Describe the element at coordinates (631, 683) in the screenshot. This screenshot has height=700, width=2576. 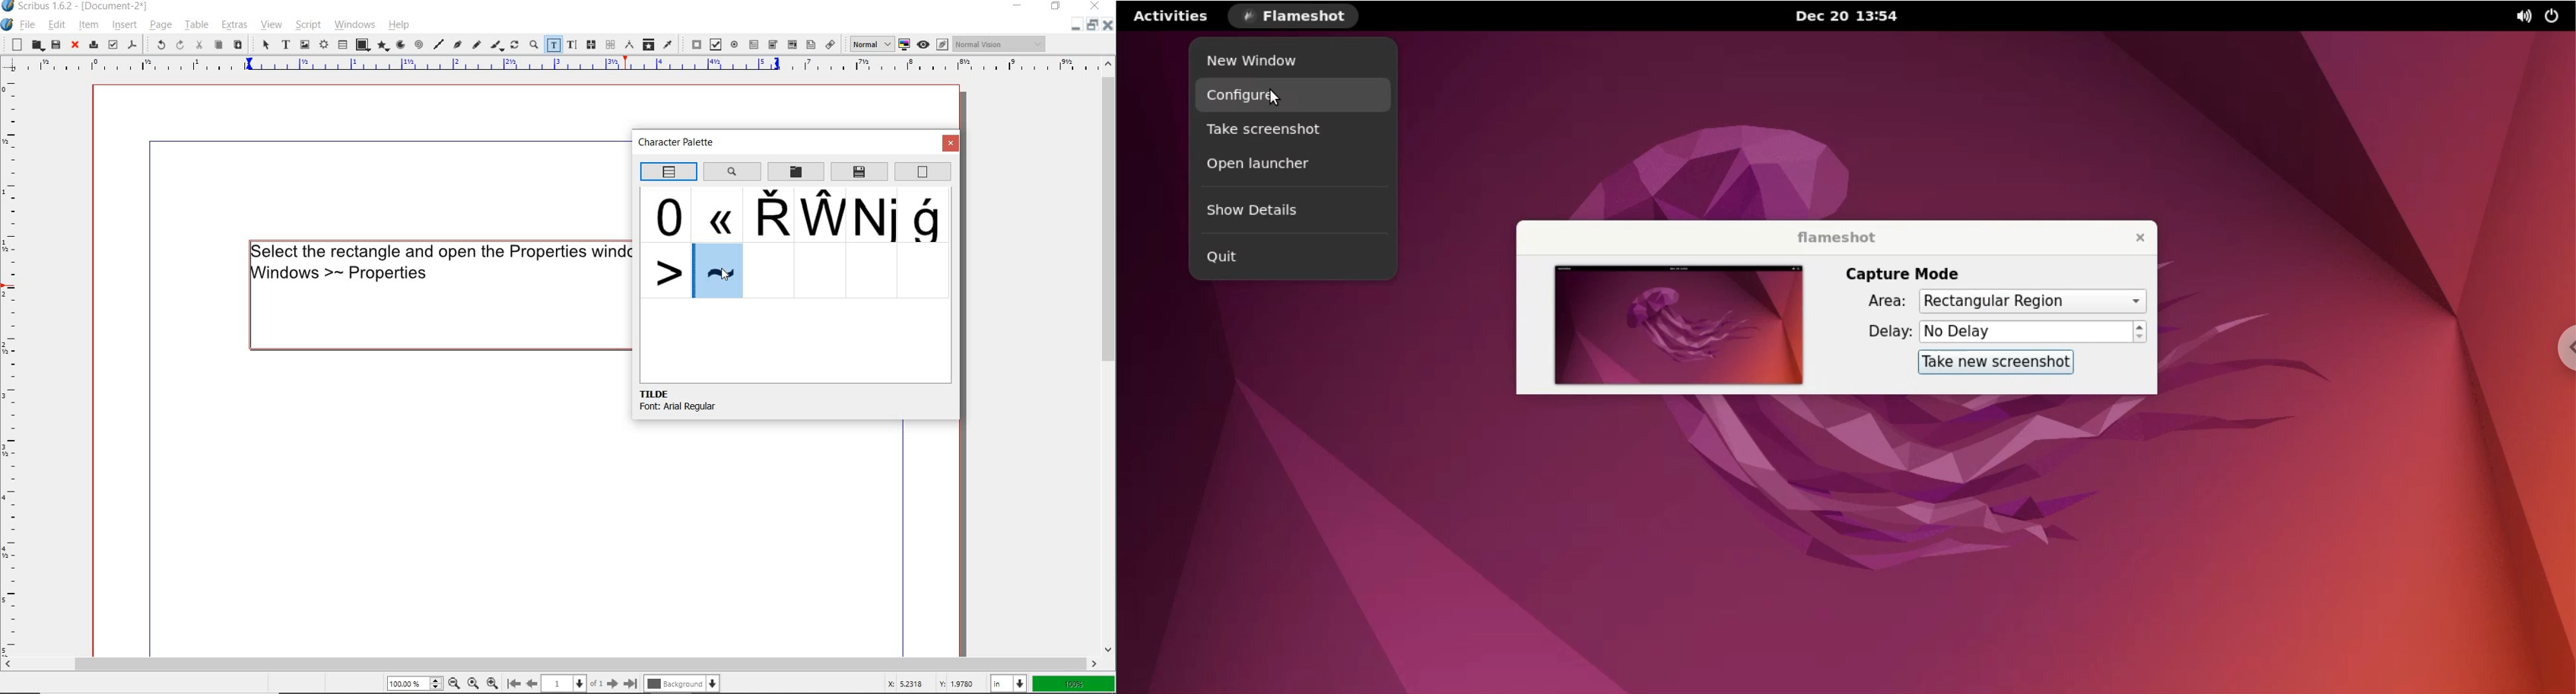
I see `go to last [page` at that location.